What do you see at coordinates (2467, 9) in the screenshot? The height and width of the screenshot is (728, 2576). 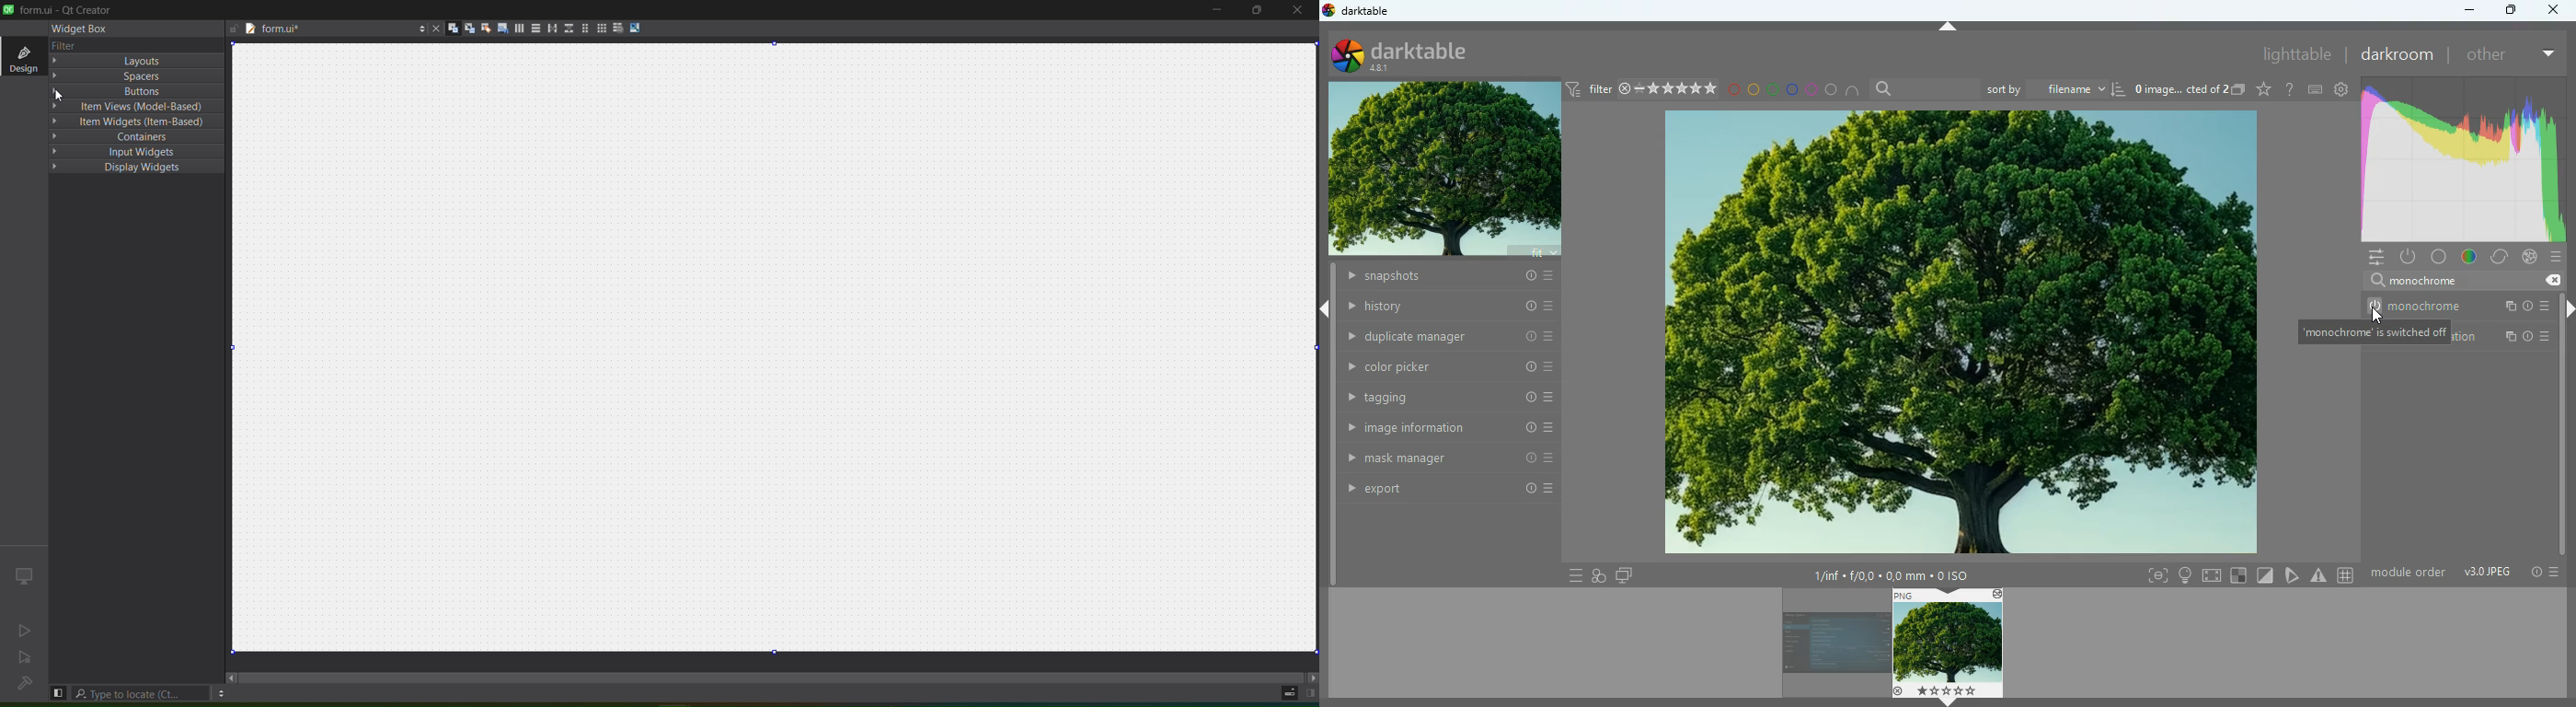 I see `minimize` at bounding box center [2467, 9].